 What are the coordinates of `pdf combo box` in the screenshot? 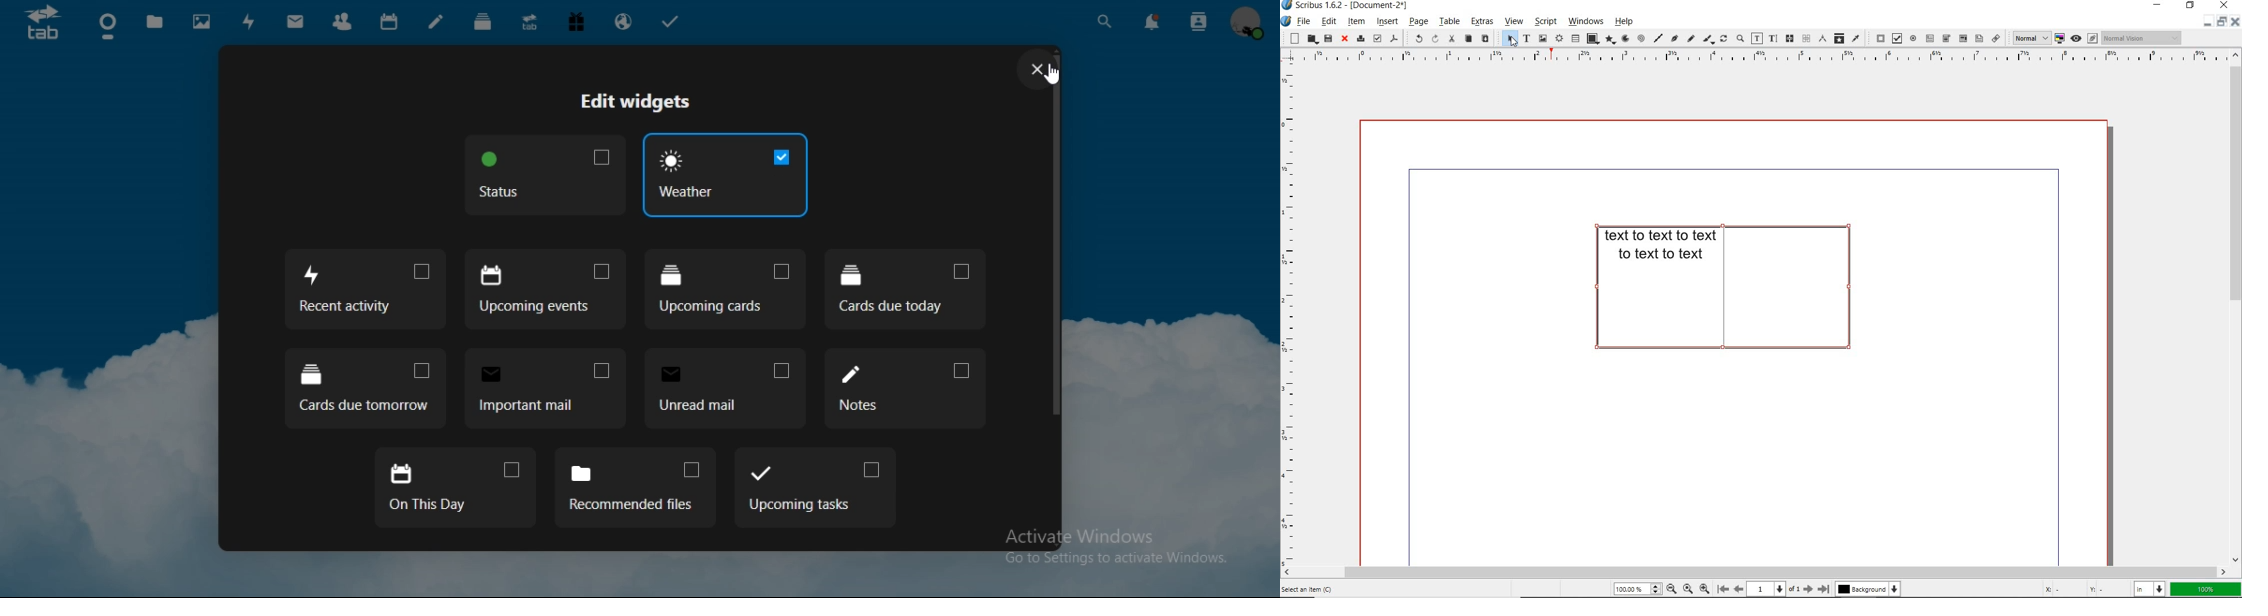 It's located at (1962, 38).